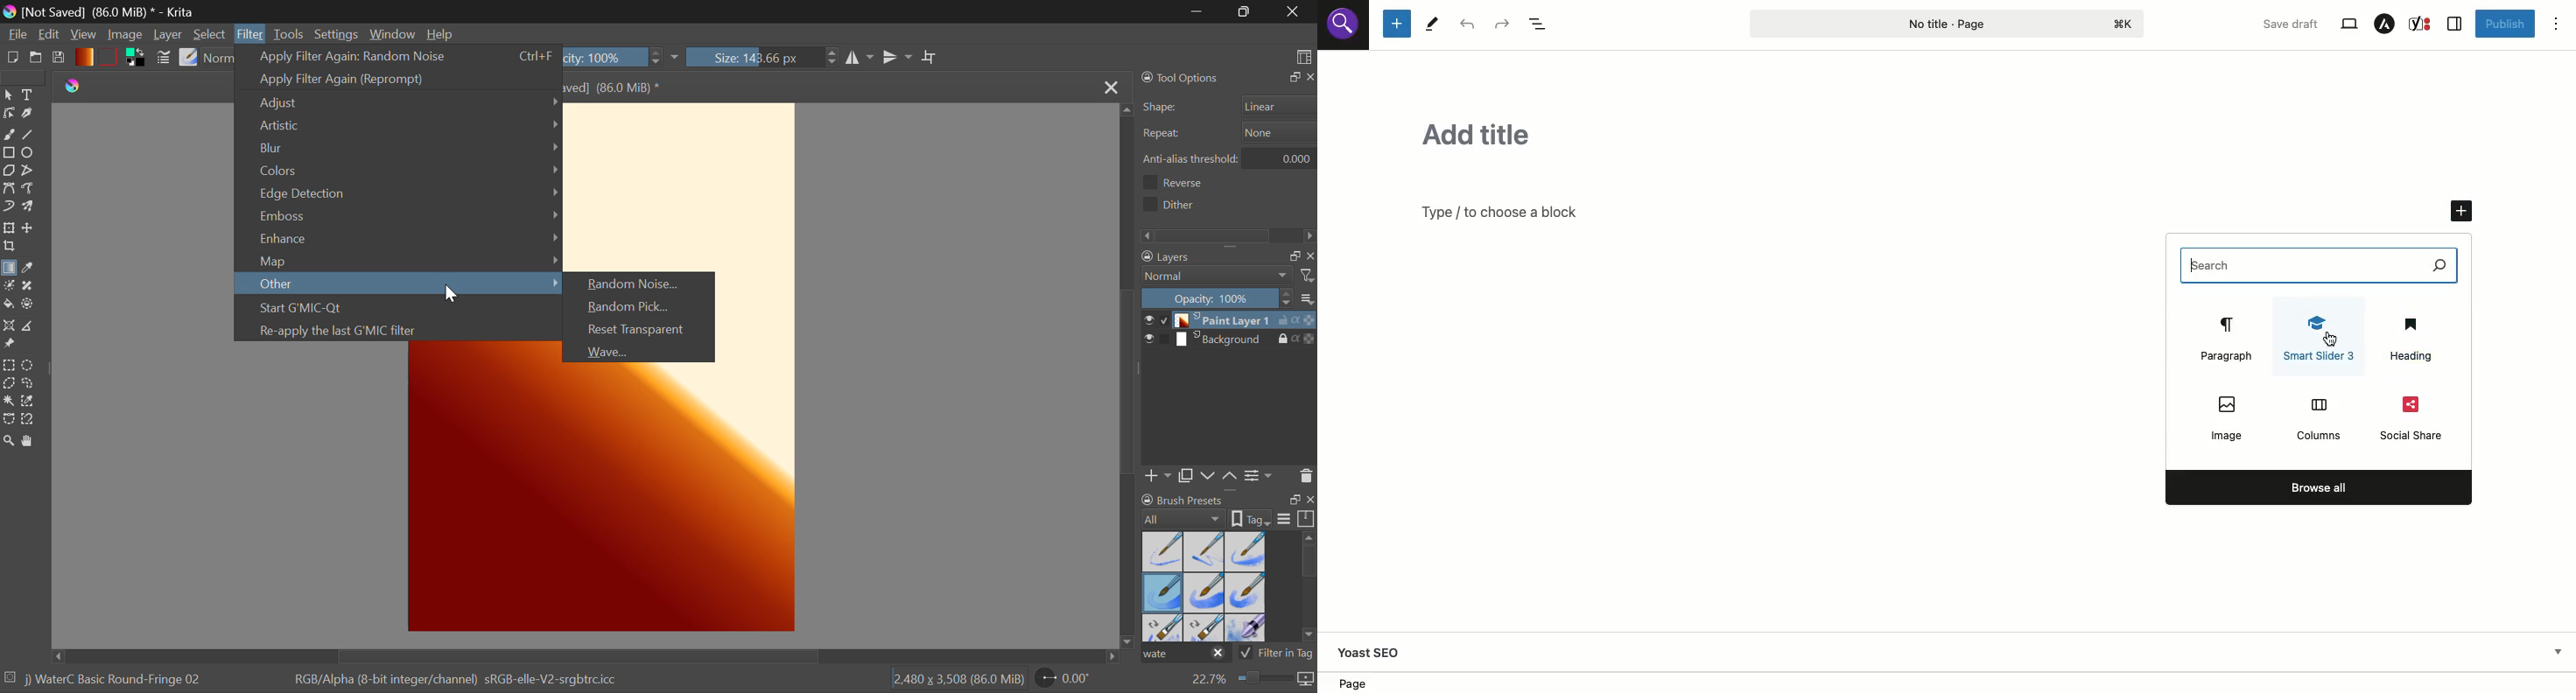 Image resolution: width=2576 pixels, height=700 pixels. I want to click on jj waterc basic round-fringe 02, so click(115, 682).